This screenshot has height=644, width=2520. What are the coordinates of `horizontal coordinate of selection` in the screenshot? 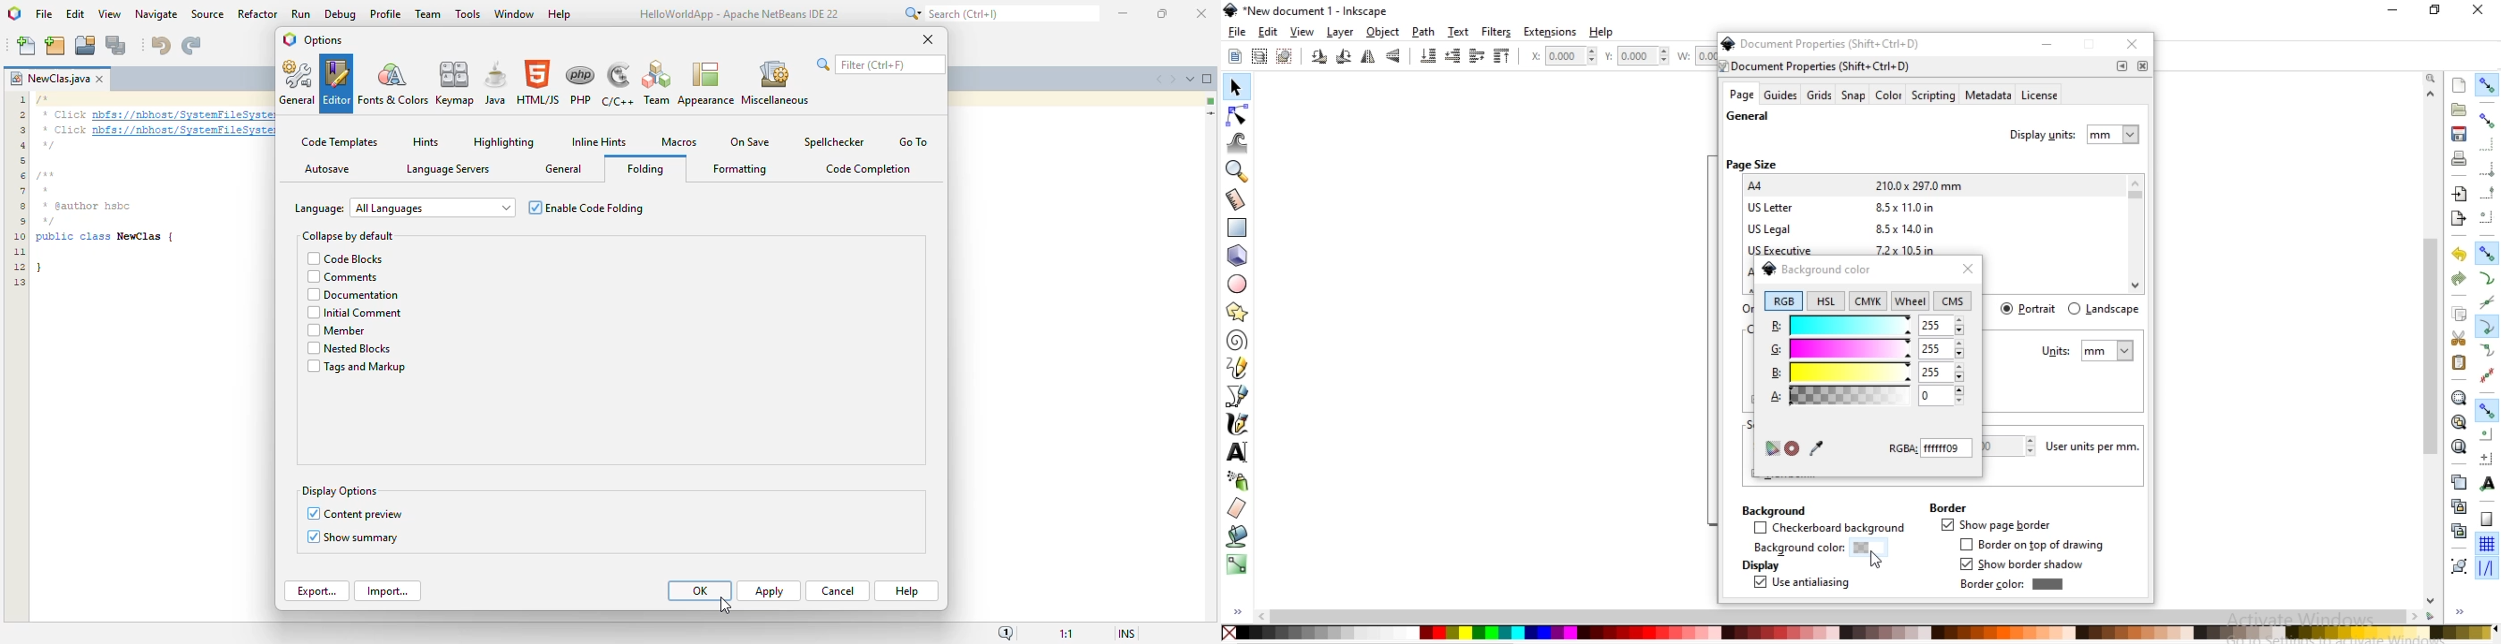 It's located at (1561, 58).